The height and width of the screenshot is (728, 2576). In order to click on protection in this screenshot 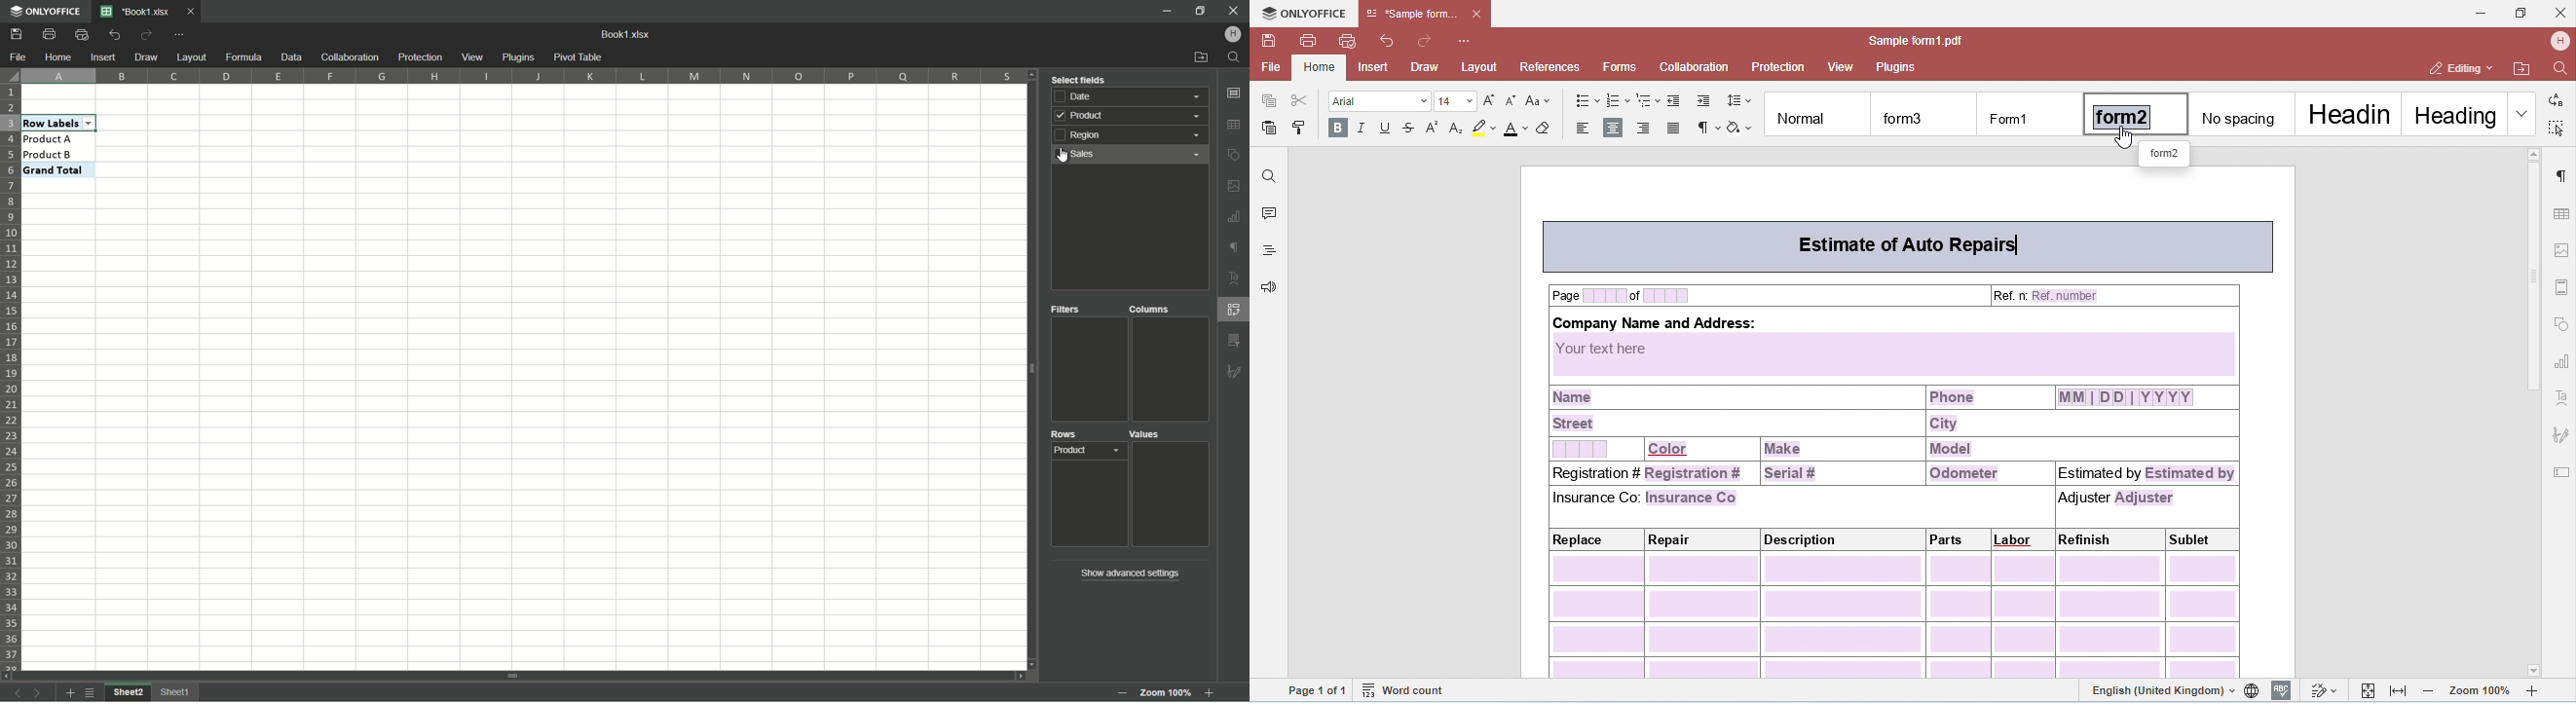, I will do `click(419, 58)`.